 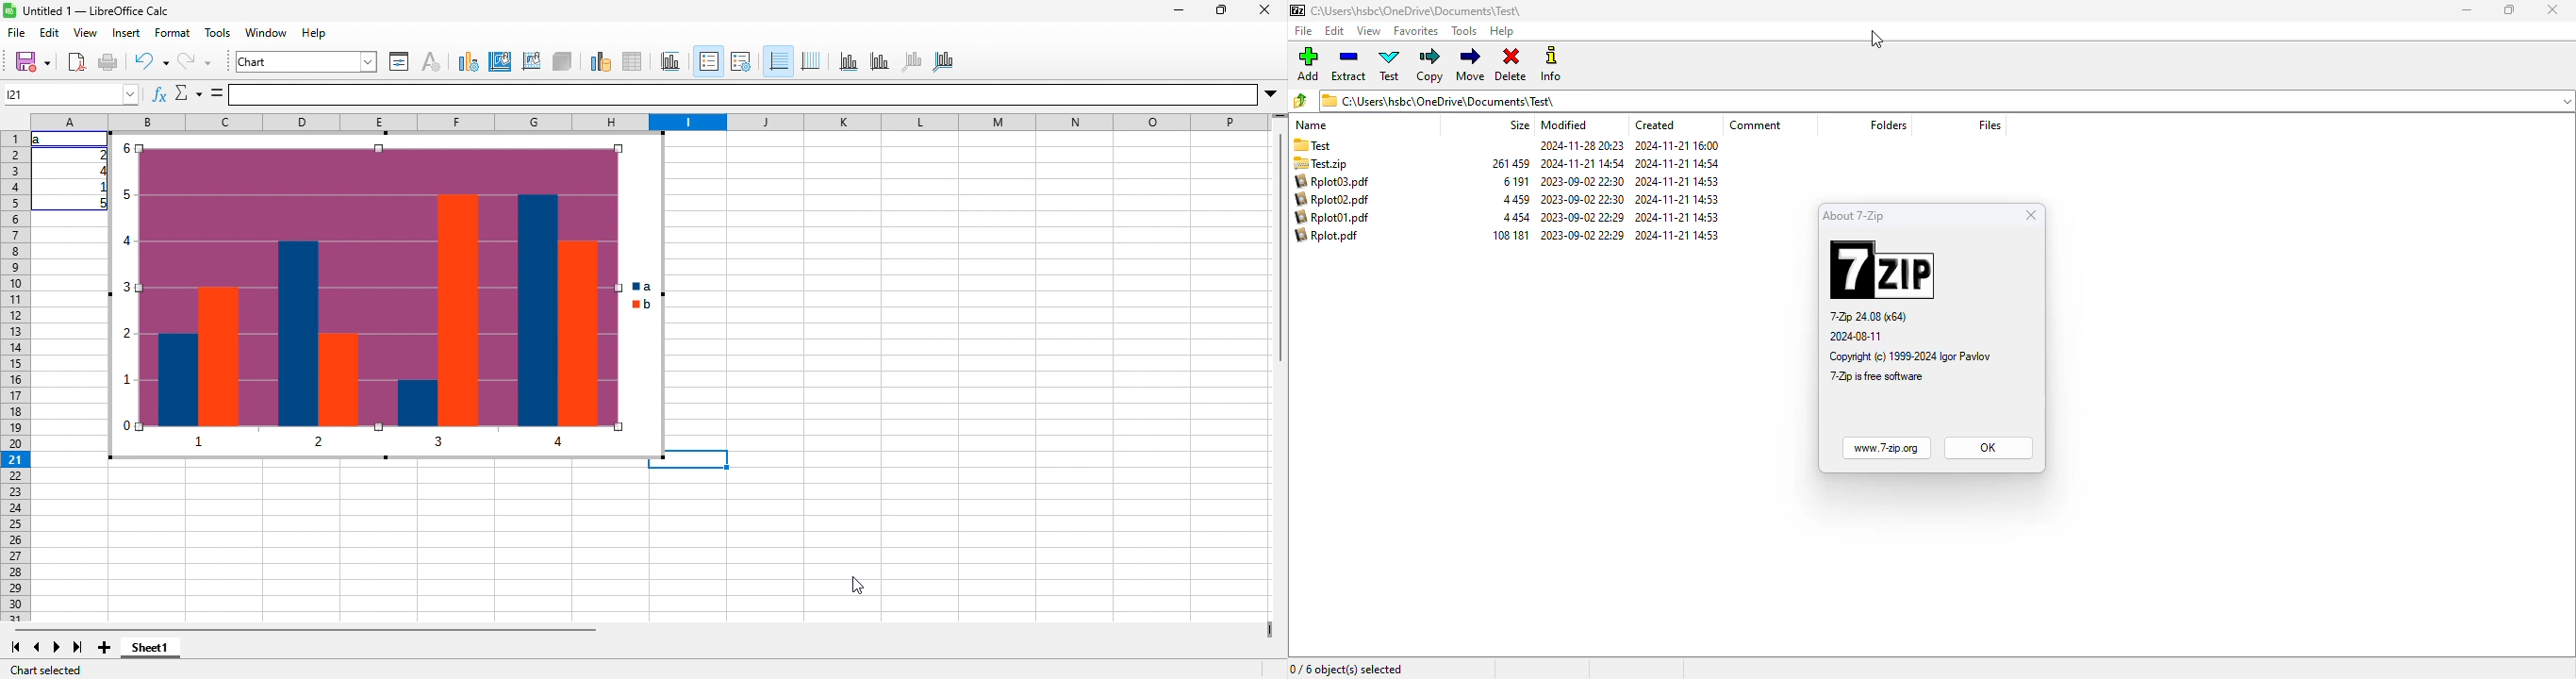 What do you see at coordinates (16, 376) in the screenshot?
I see `rows` at bounding box center [16, 376].